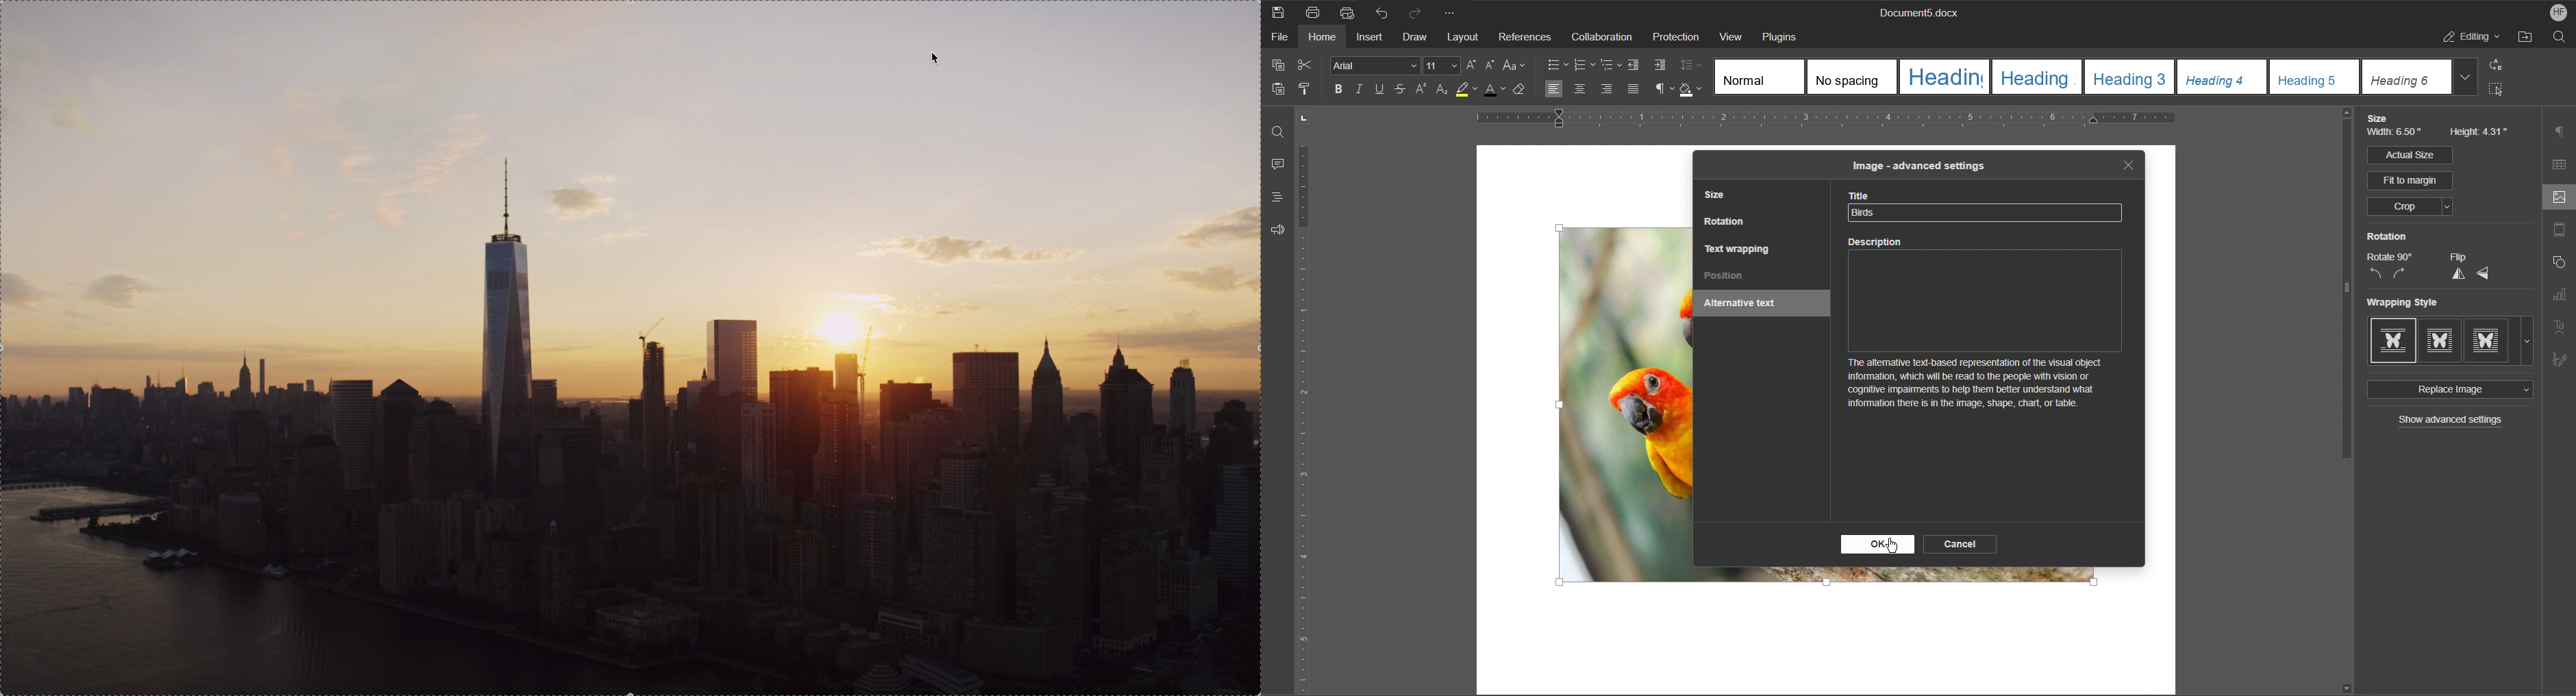 The image size is (2576, 700). Describe the element at coordinates (1725, 277) in the screenshot. I see `Position` at that location.